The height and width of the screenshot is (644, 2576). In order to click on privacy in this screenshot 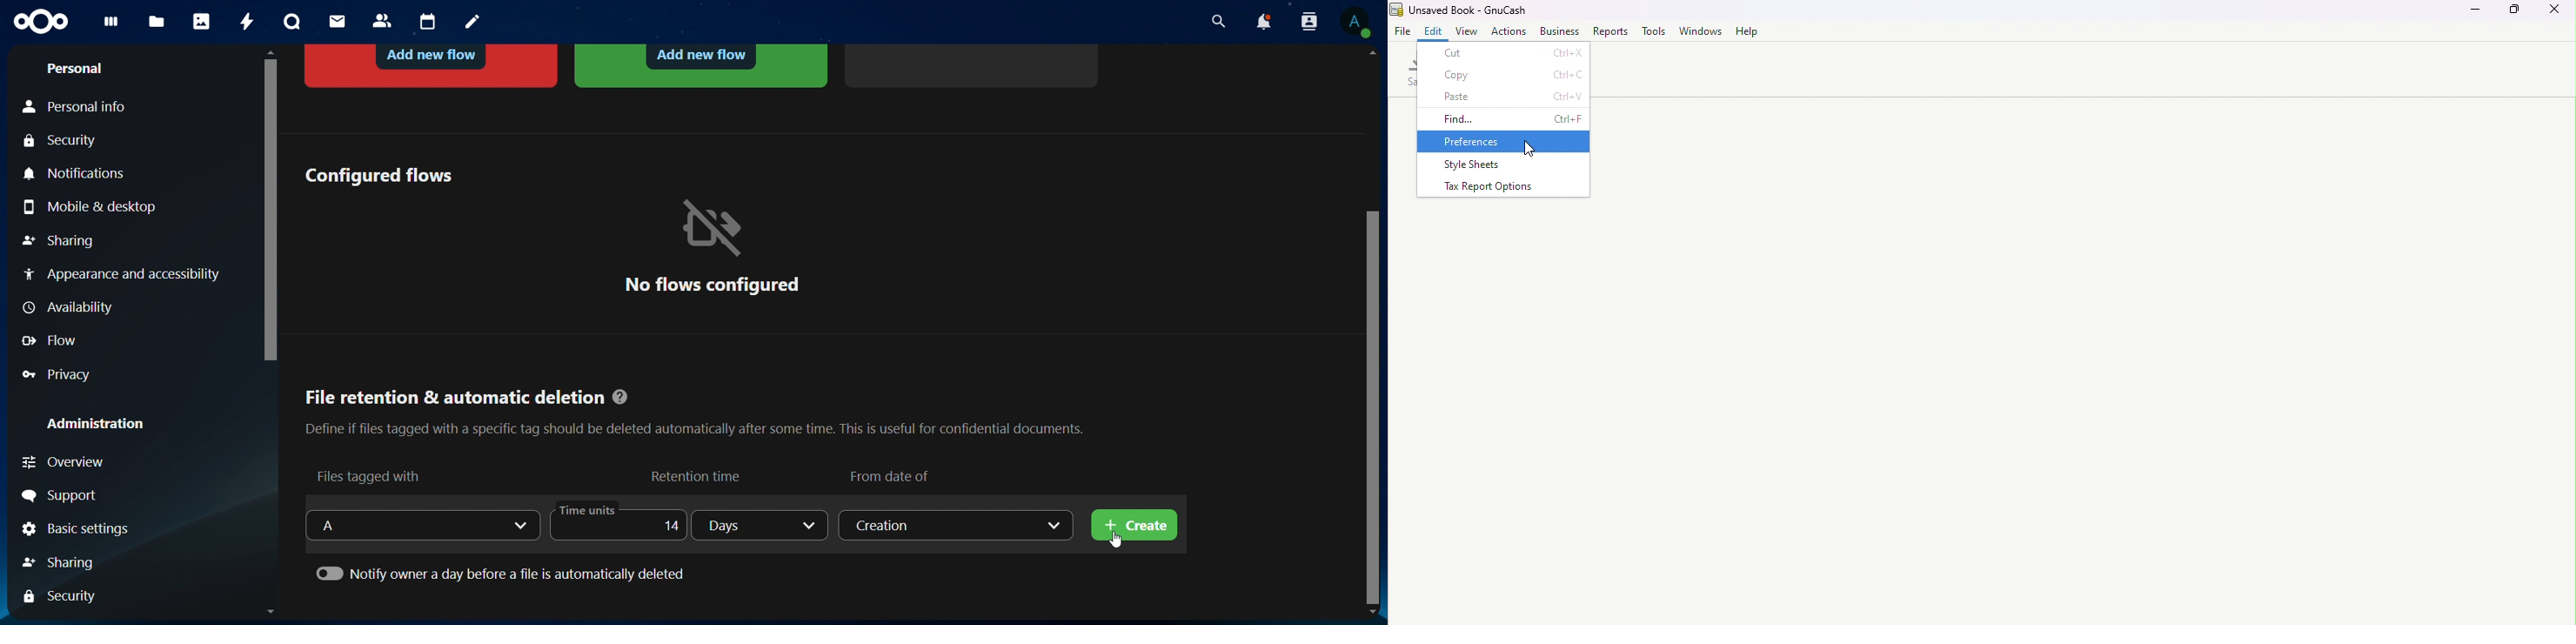, I will do `click(66, 374)`.